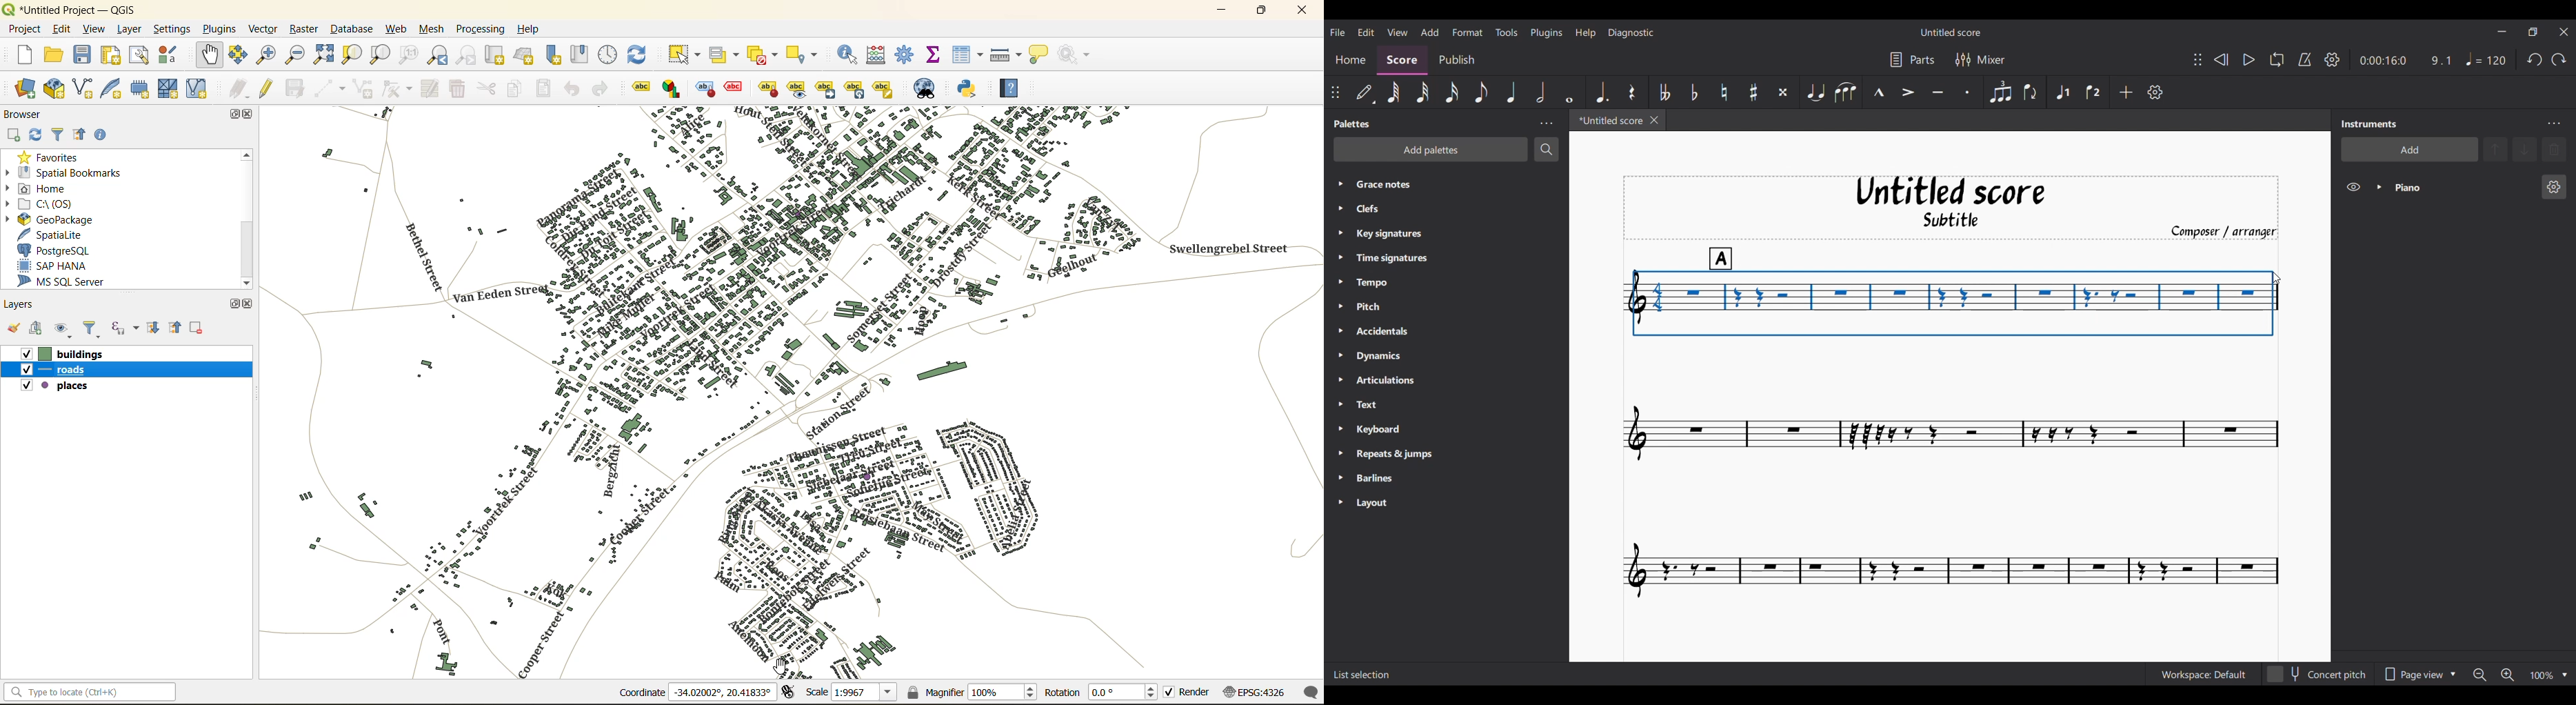 The height and width of the screenshot is (728, 2576). What do you see at coordinates (406, 54) in the screenshot?
I see `zoom native` at bounding box center [406, 54].